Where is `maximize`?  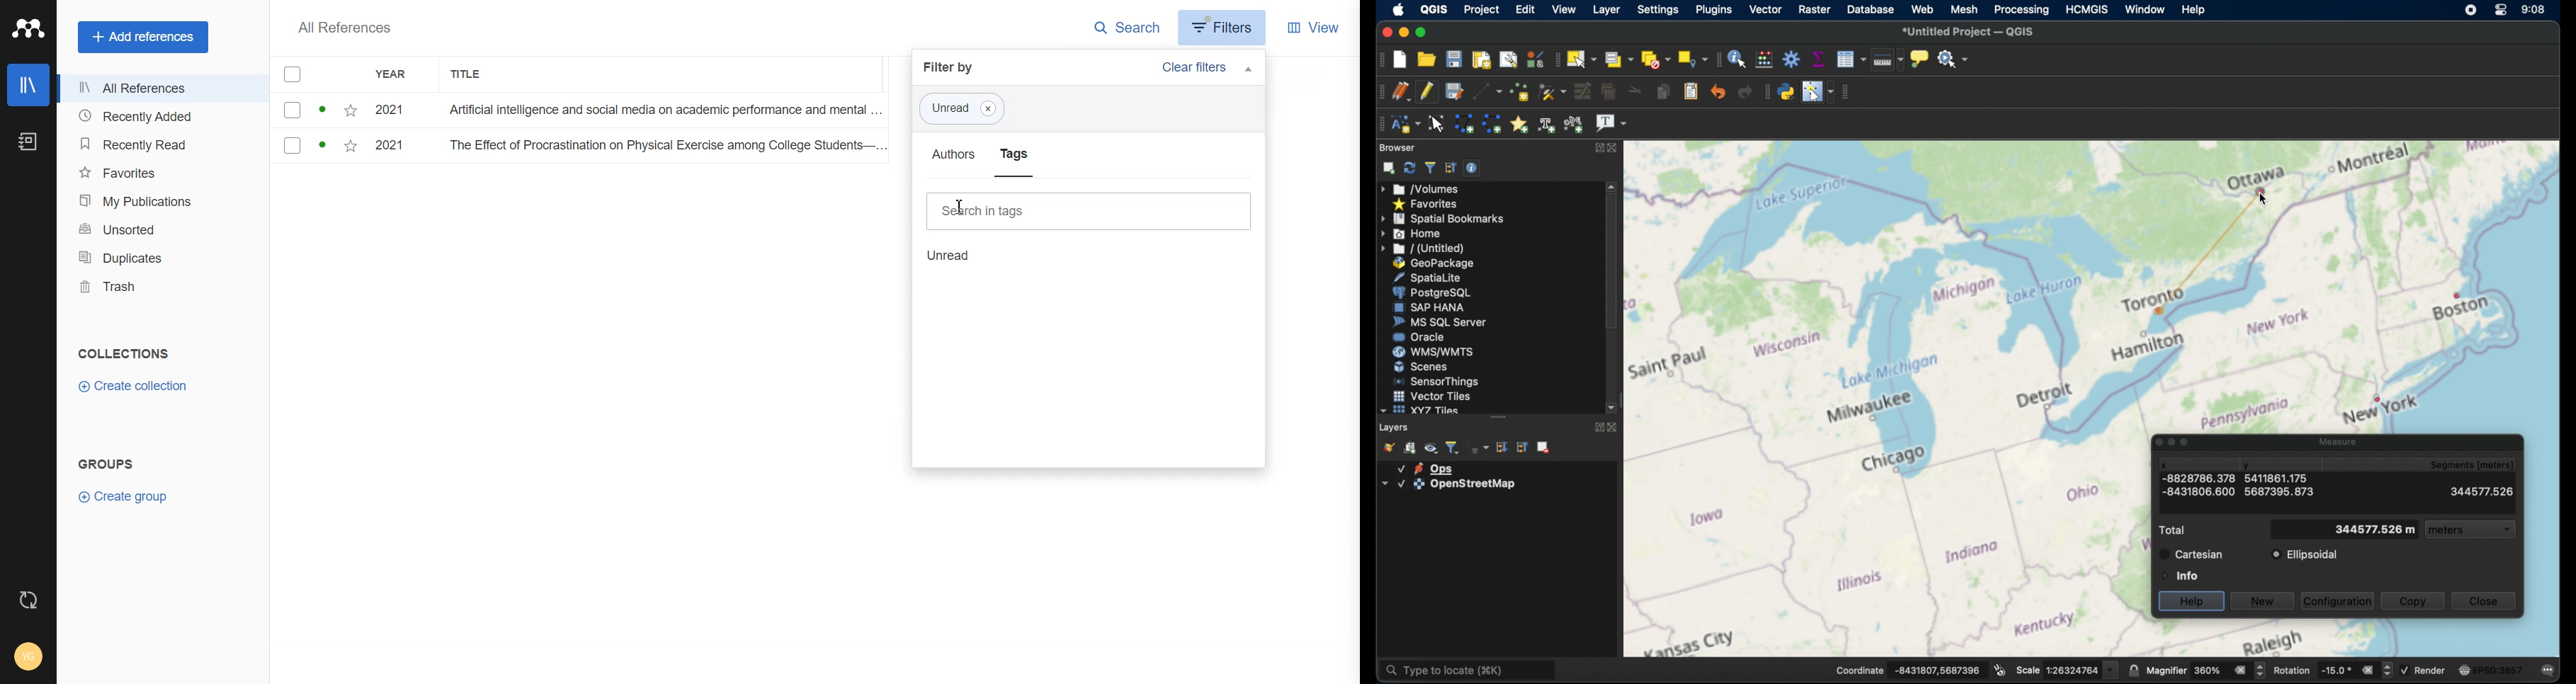 maximize is located at coordinates (2188, 443).